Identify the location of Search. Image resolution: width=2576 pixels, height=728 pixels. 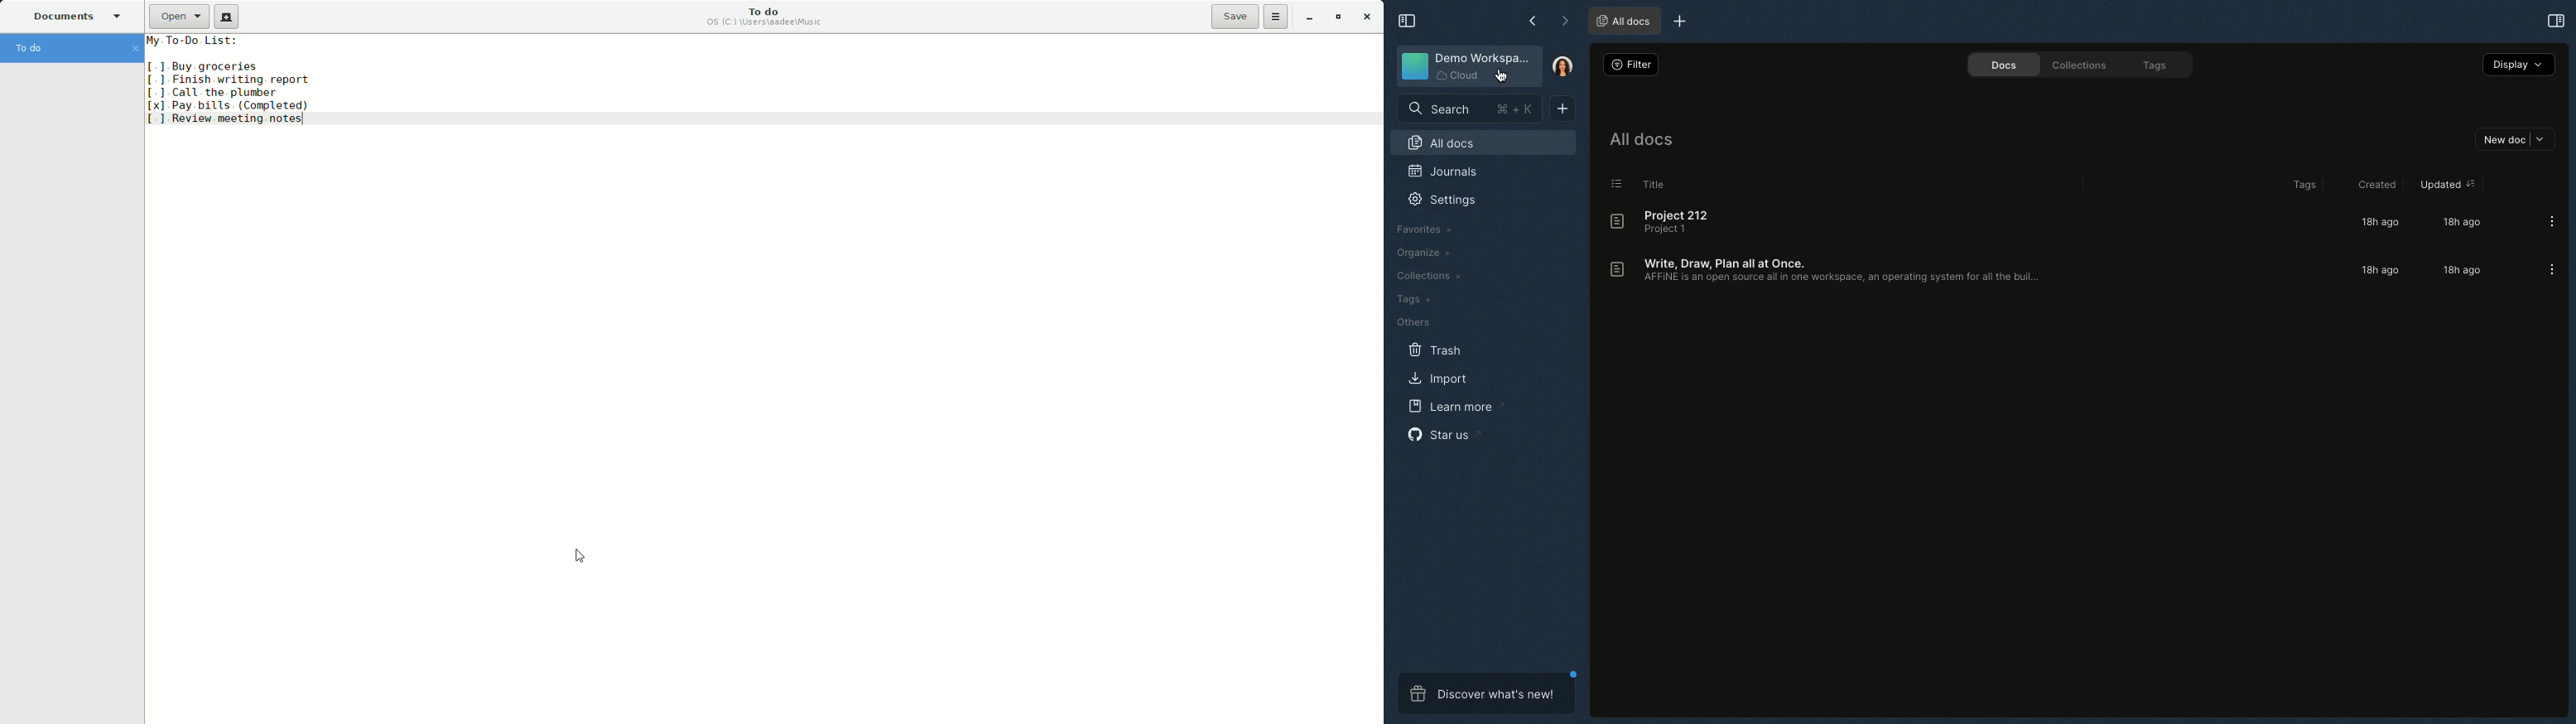
(1466, 109).